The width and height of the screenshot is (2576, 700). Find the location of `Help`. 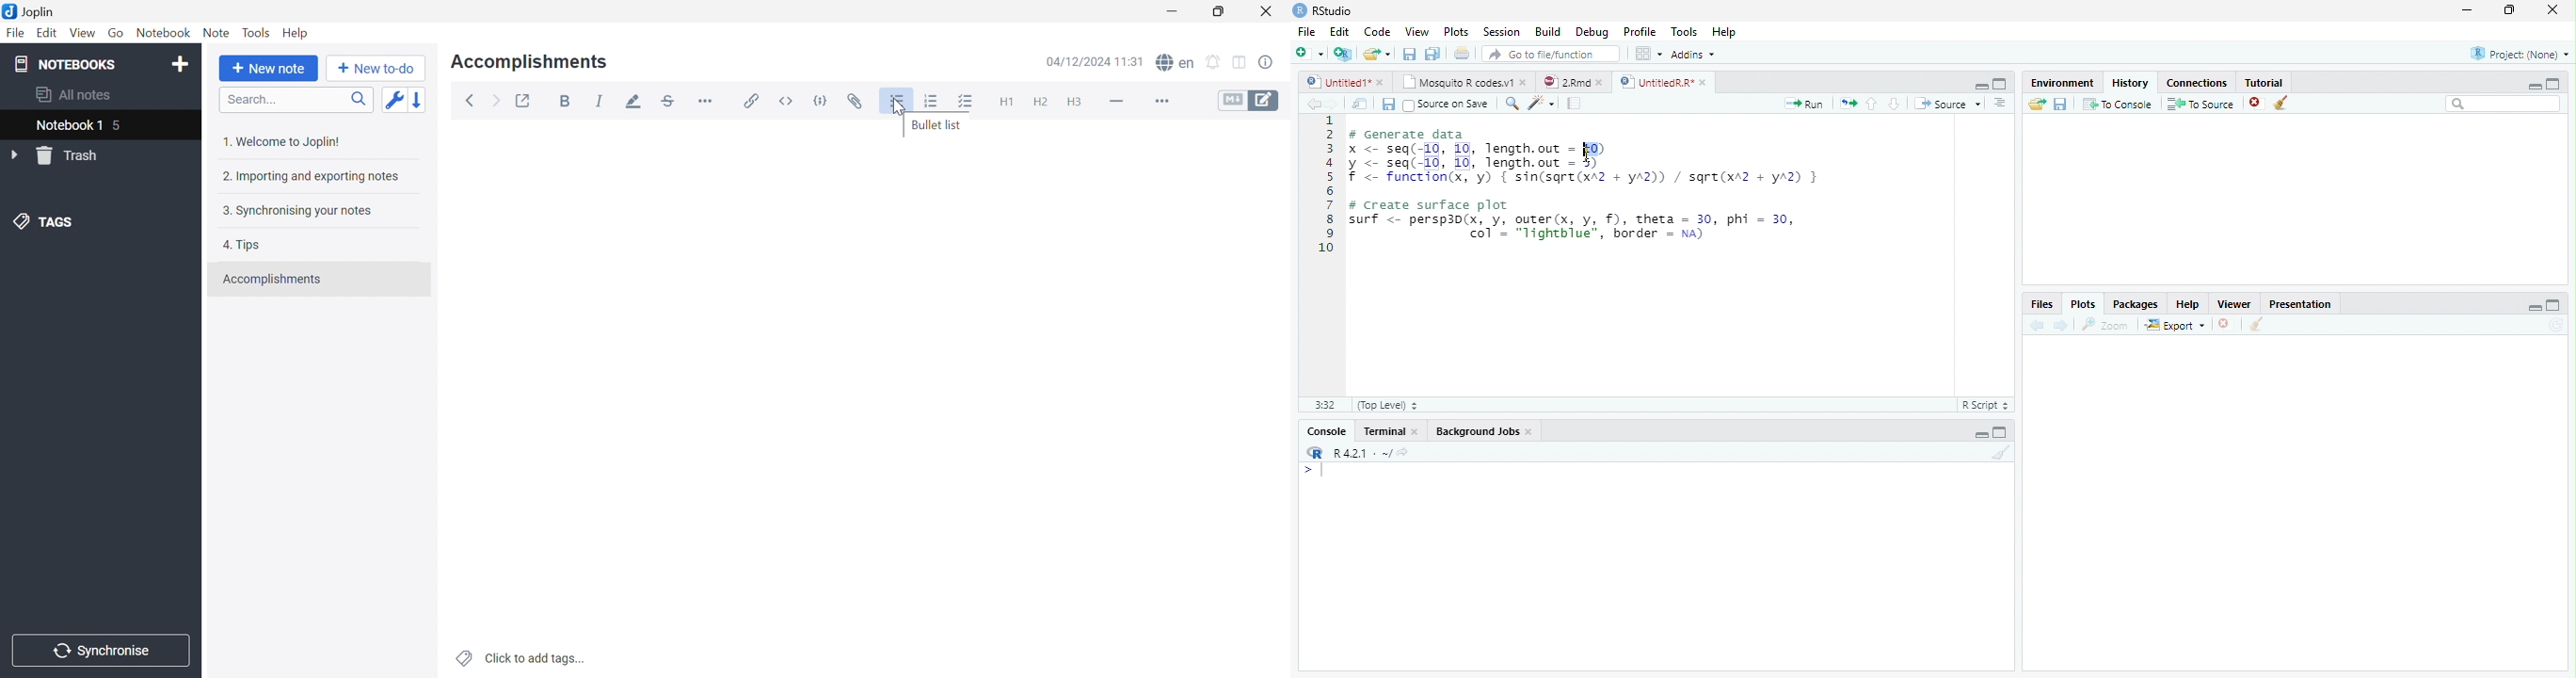

Help is located at coordinates (296, 31).